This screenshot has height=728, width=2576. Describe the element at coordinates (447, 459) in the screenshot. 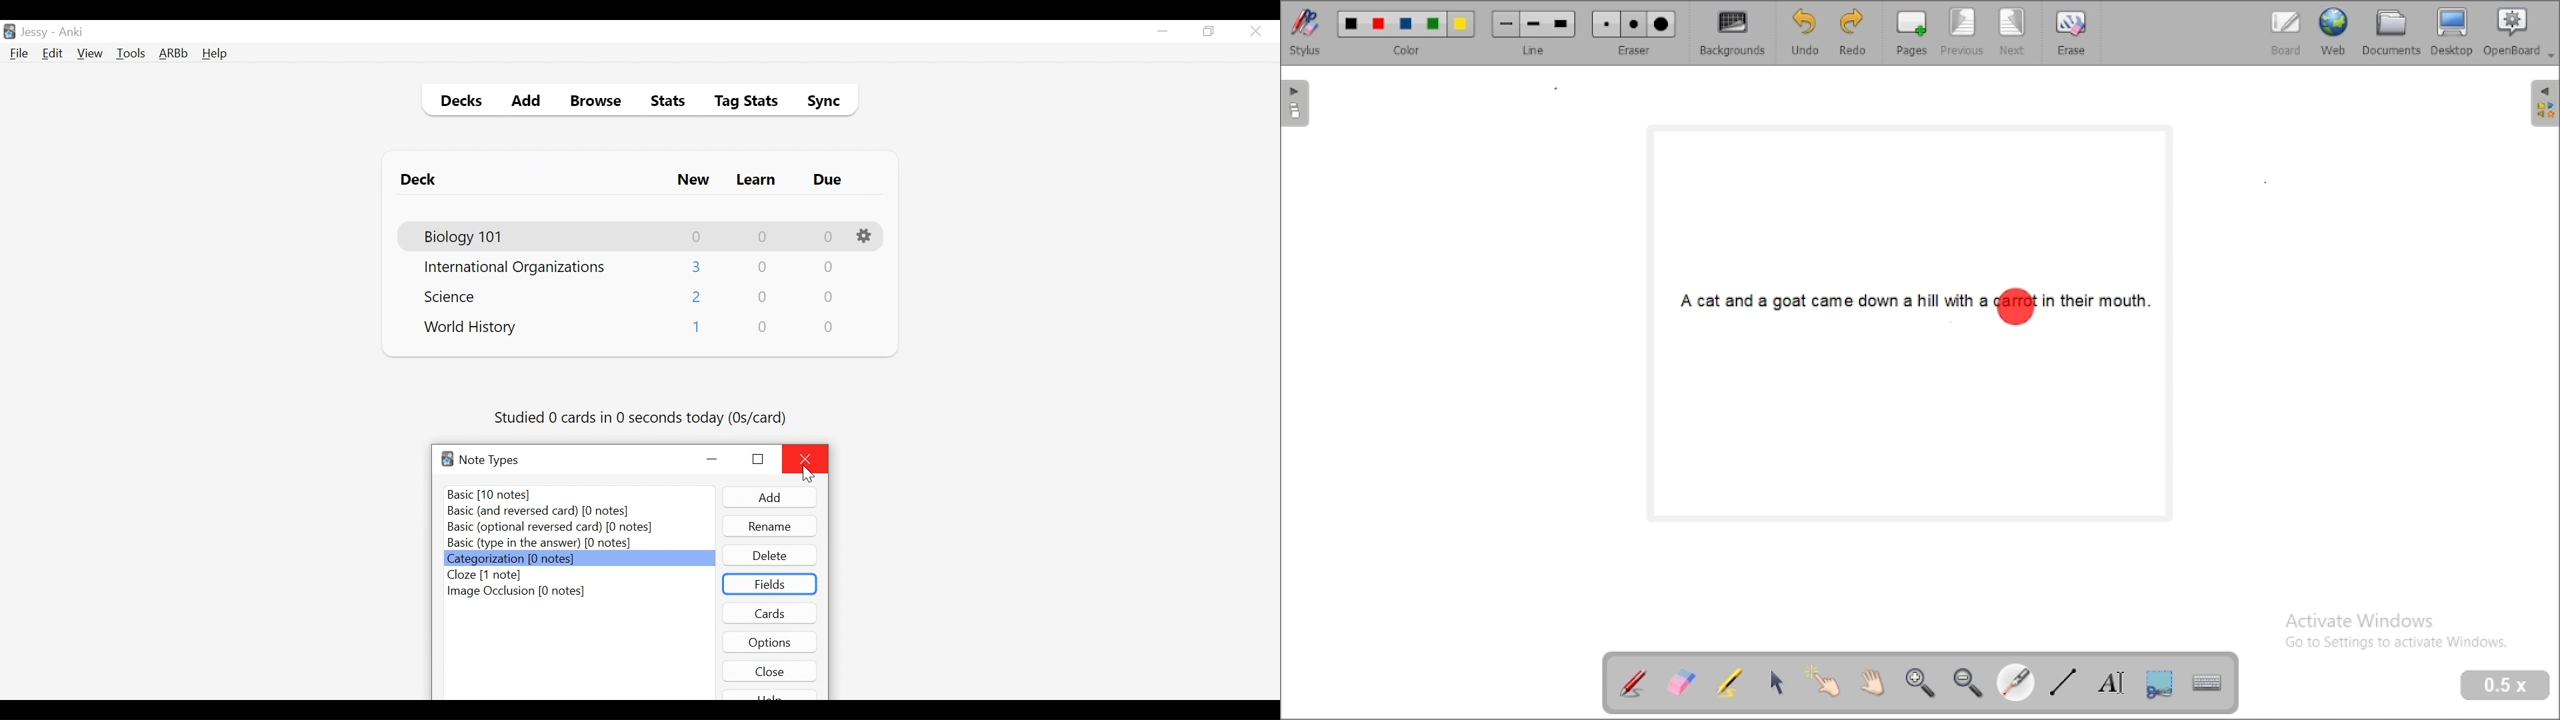

I see `Anki logo` at that location.